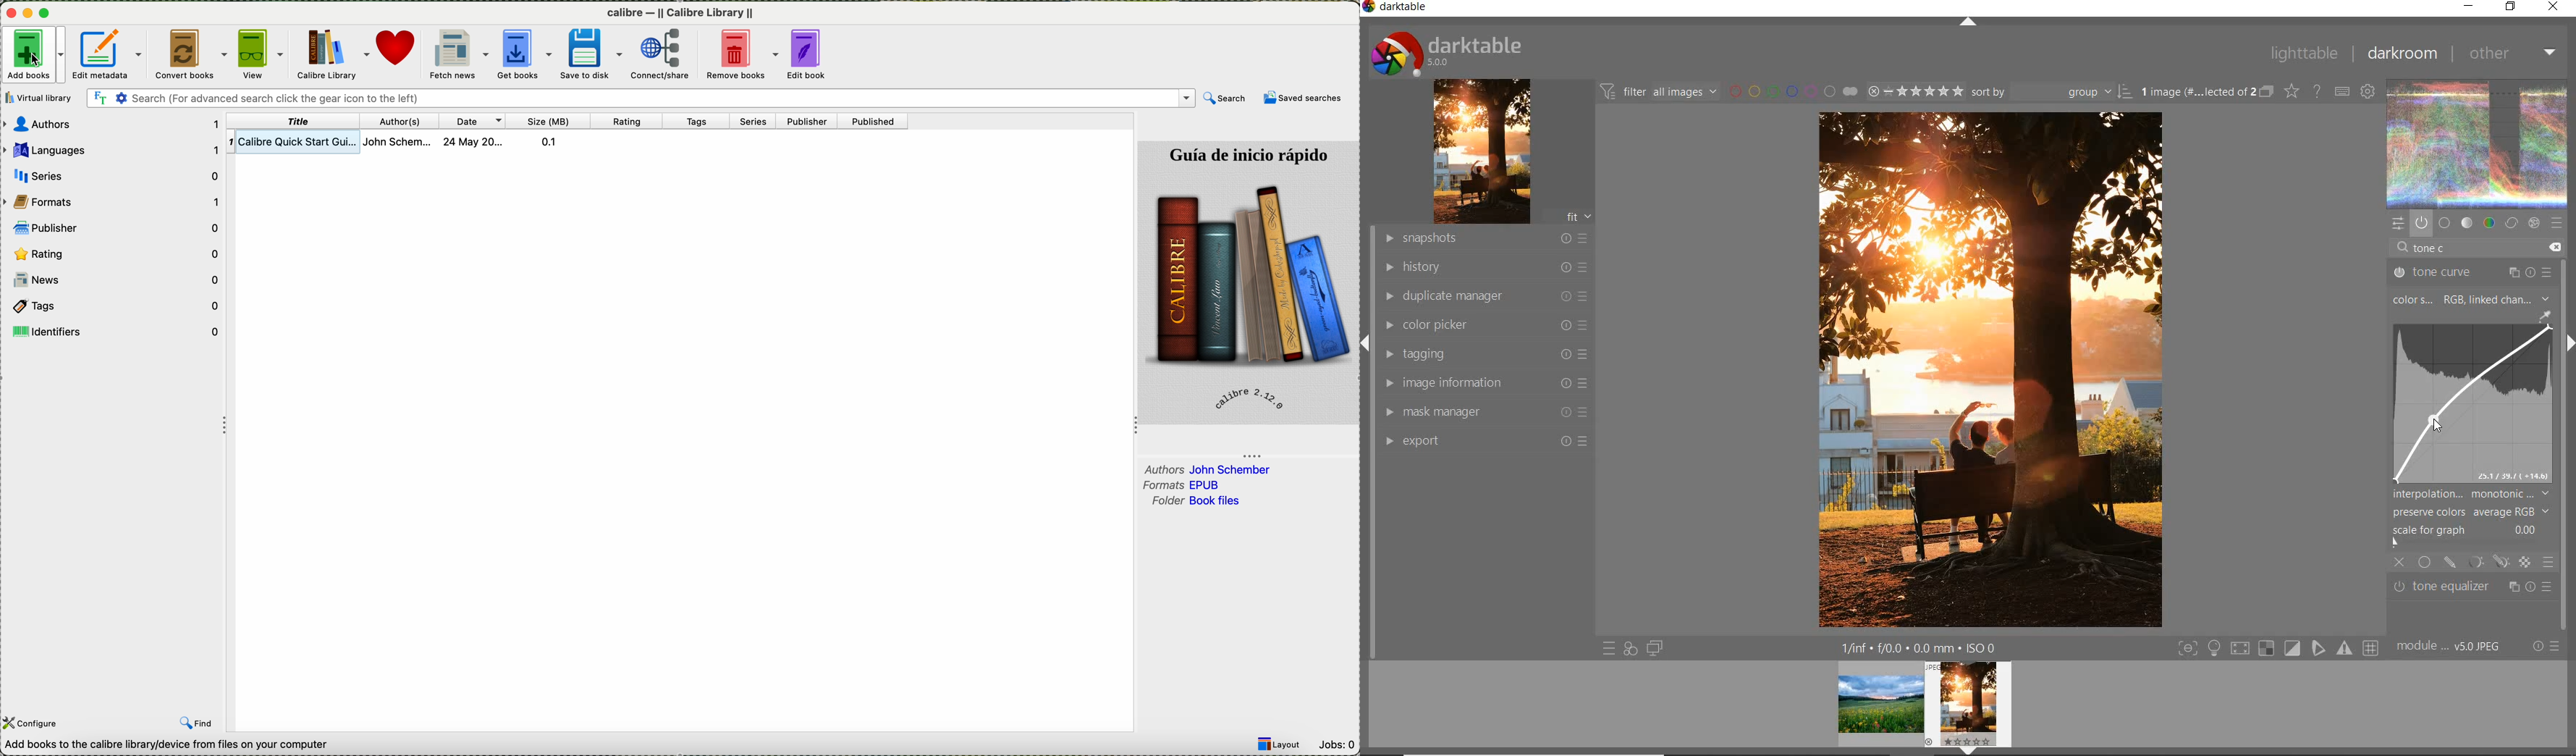 This screenshot has width=2576, height=756. What do you see at coordinates (2512, 7) in the screenshot?
I see `restore` at bounding box center [2512, 7].